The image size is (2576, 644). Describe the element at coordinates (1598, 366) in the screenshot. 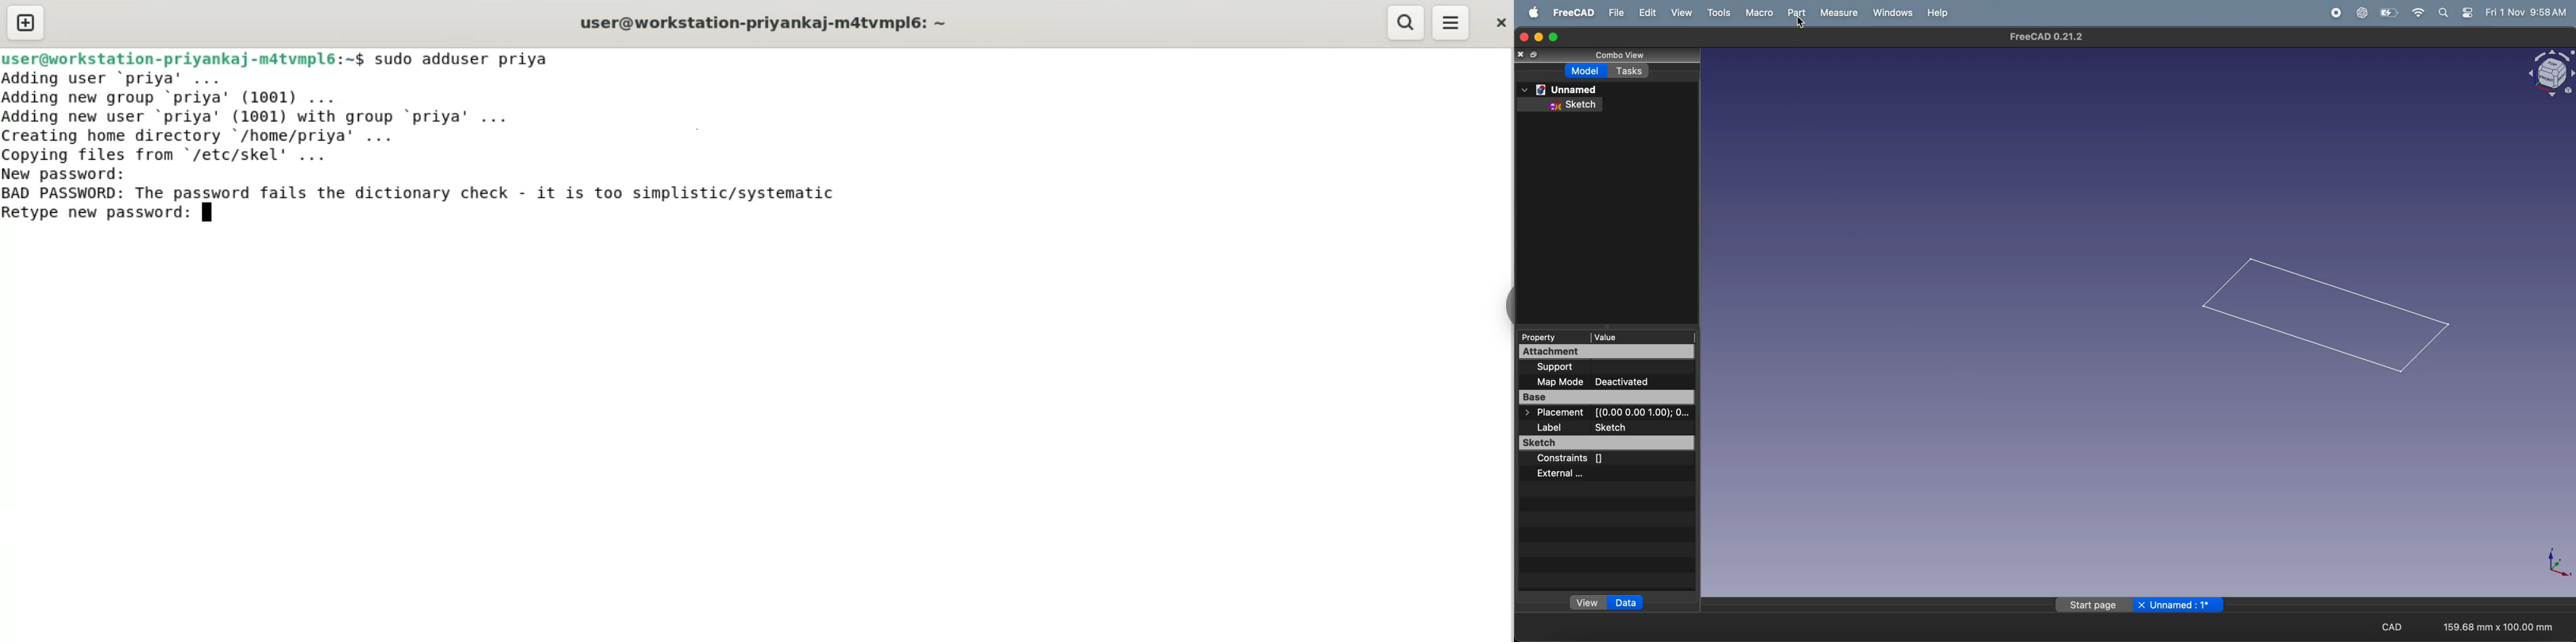

I see `support` at that location.